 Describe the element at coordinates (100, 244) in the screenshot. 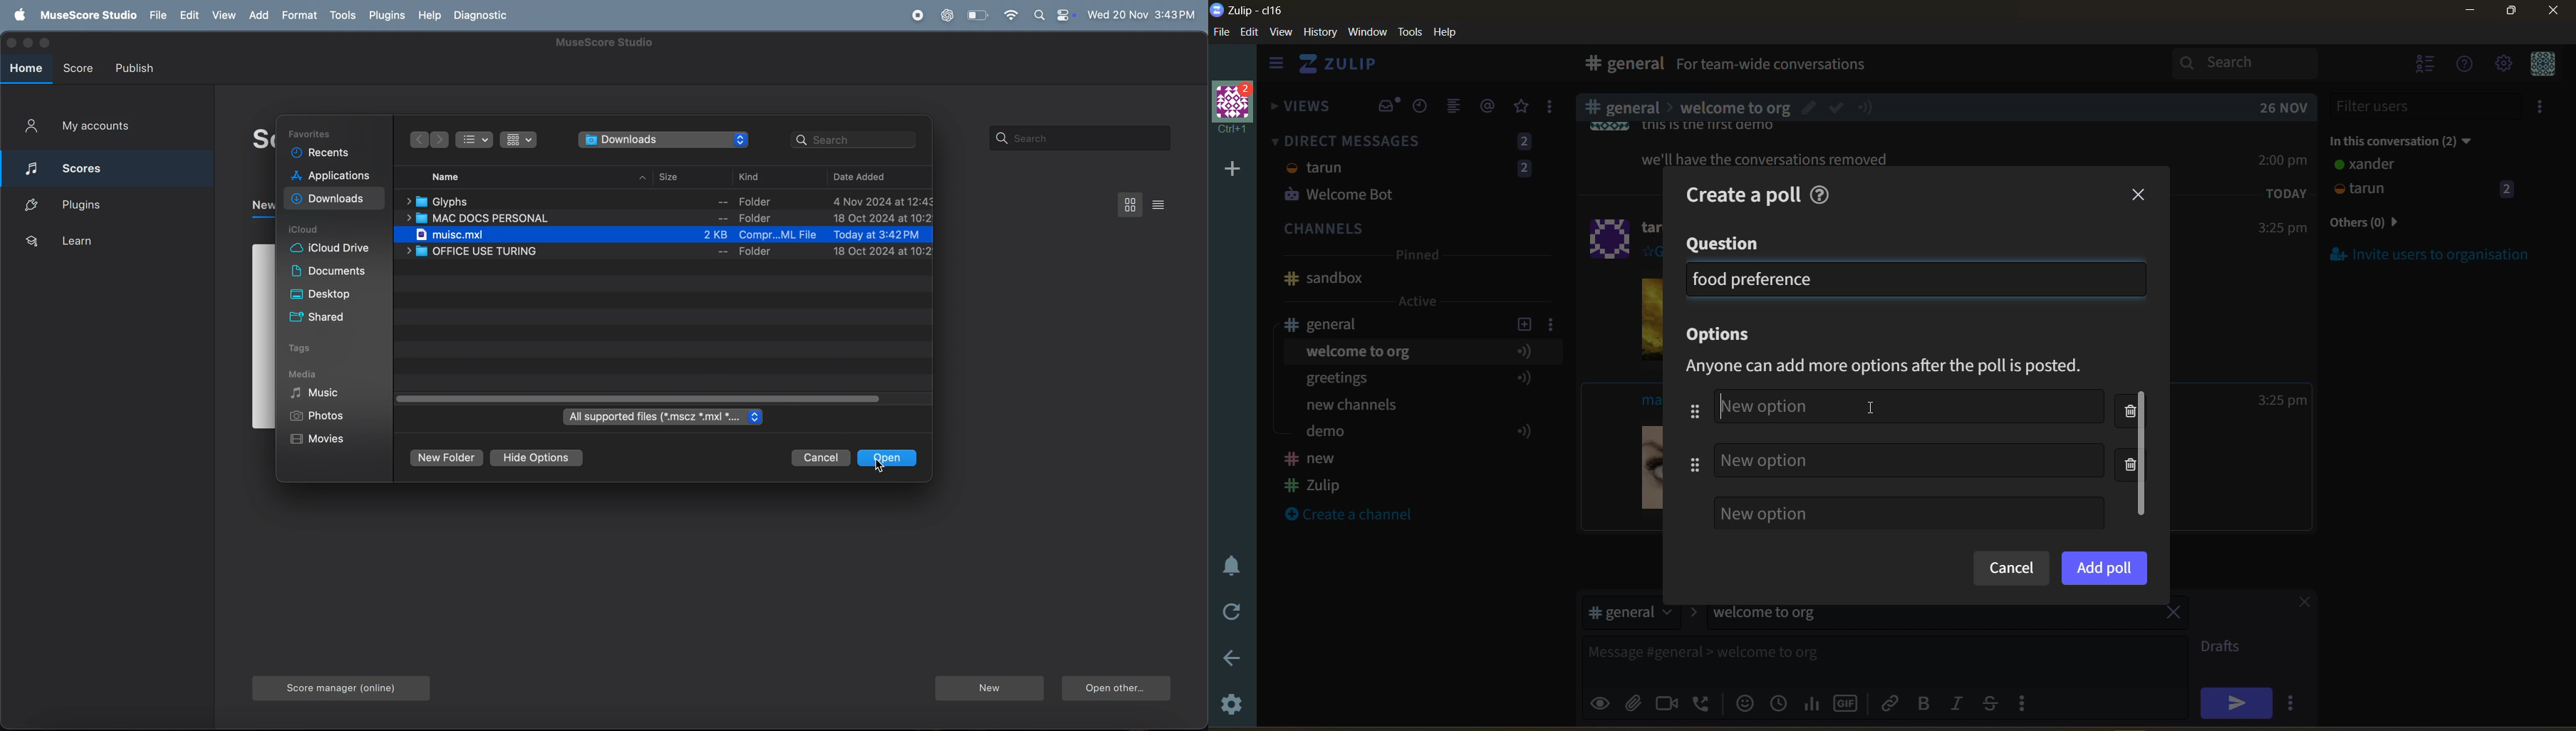

I see `learn` at that location.